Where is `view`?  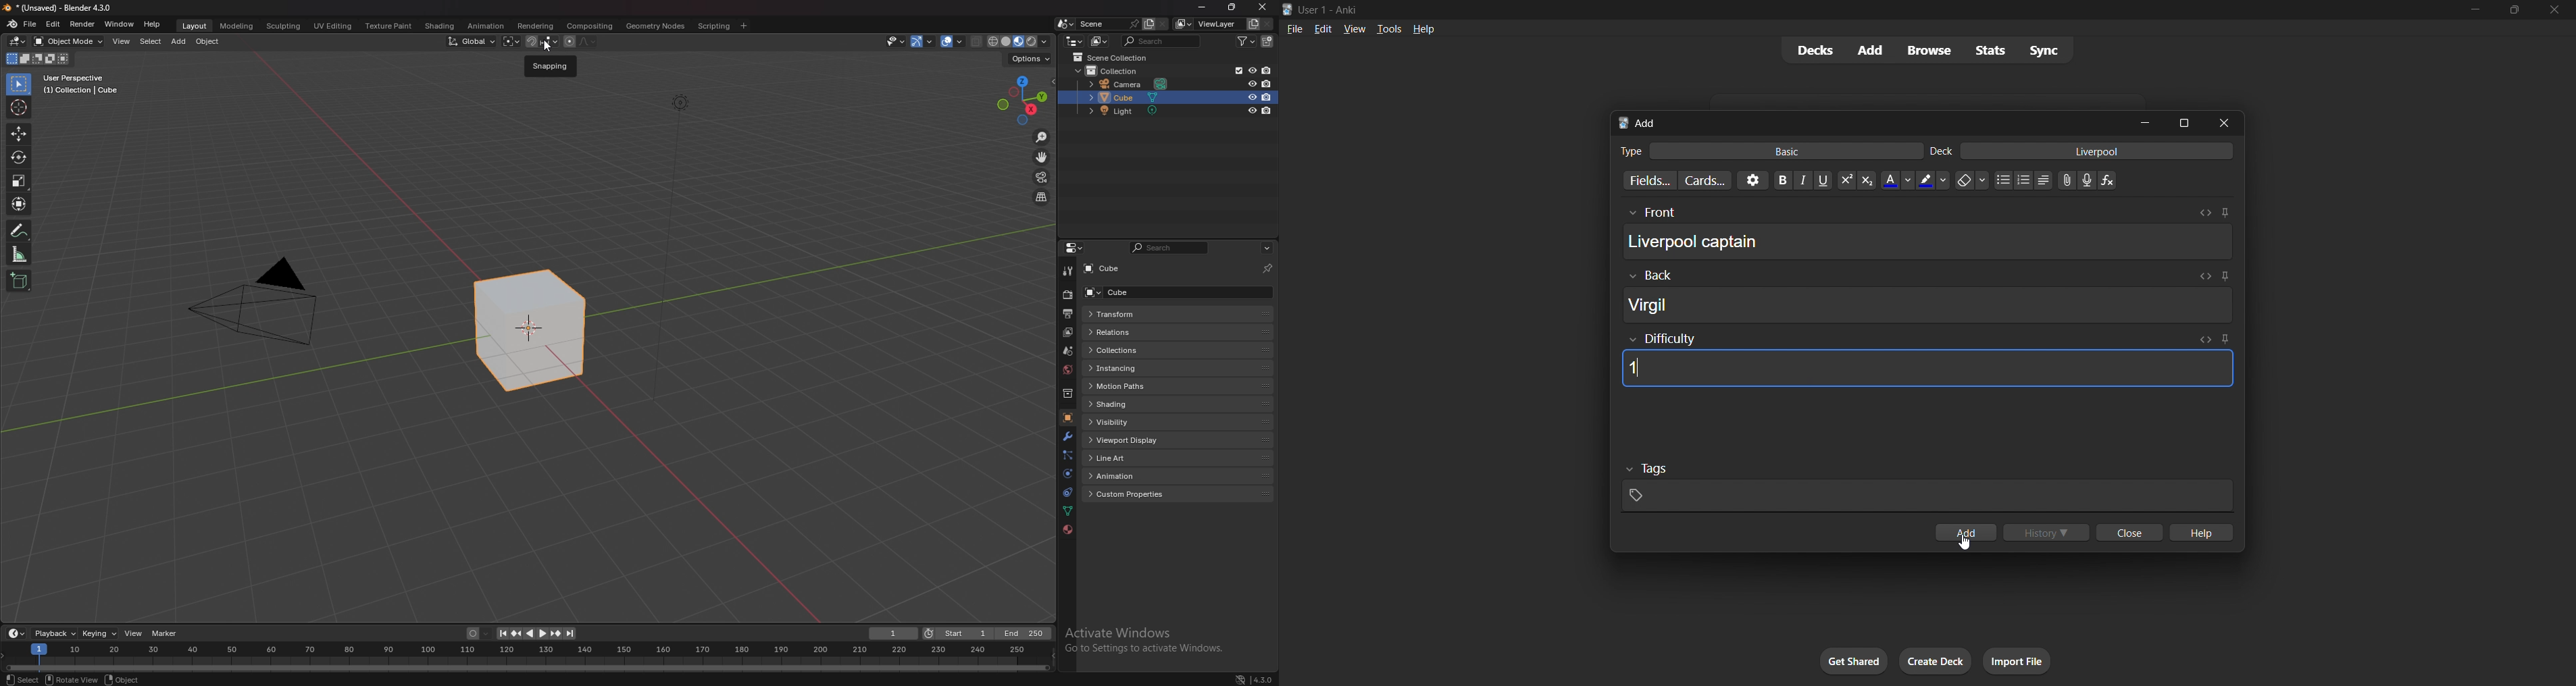
view is located at coordinates (1355, 28).